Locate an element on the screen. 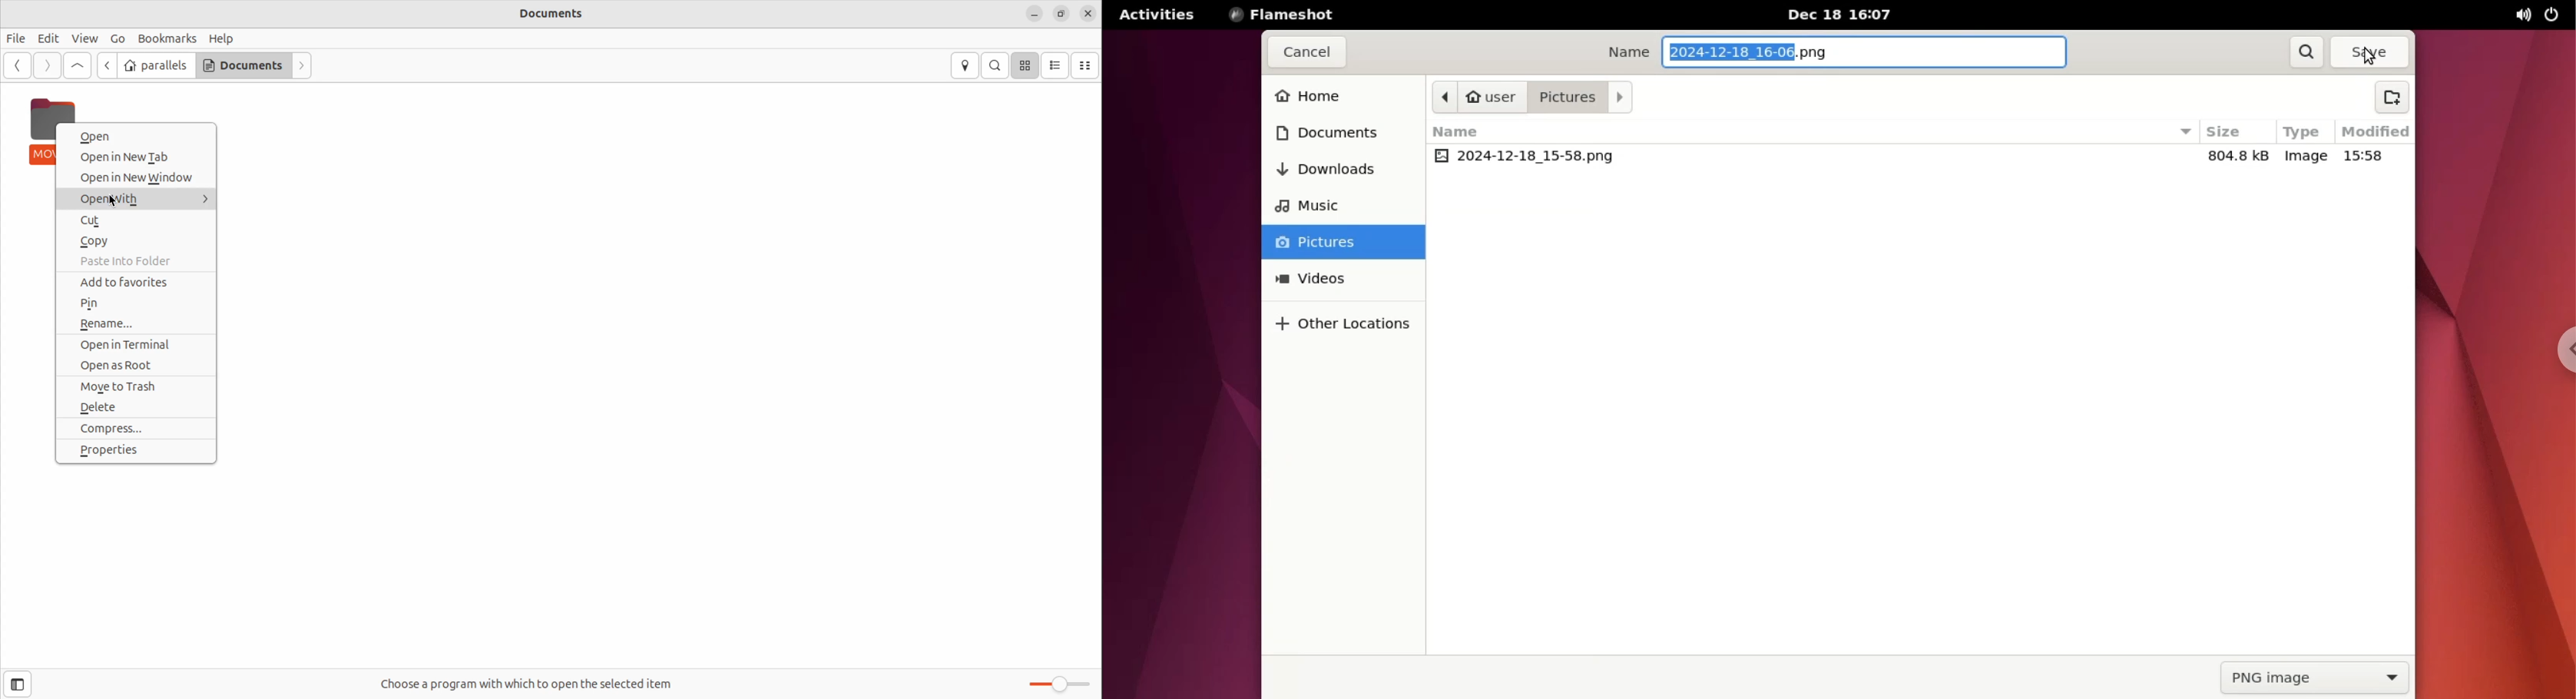  compact view is located at coordinates (1087, 65).